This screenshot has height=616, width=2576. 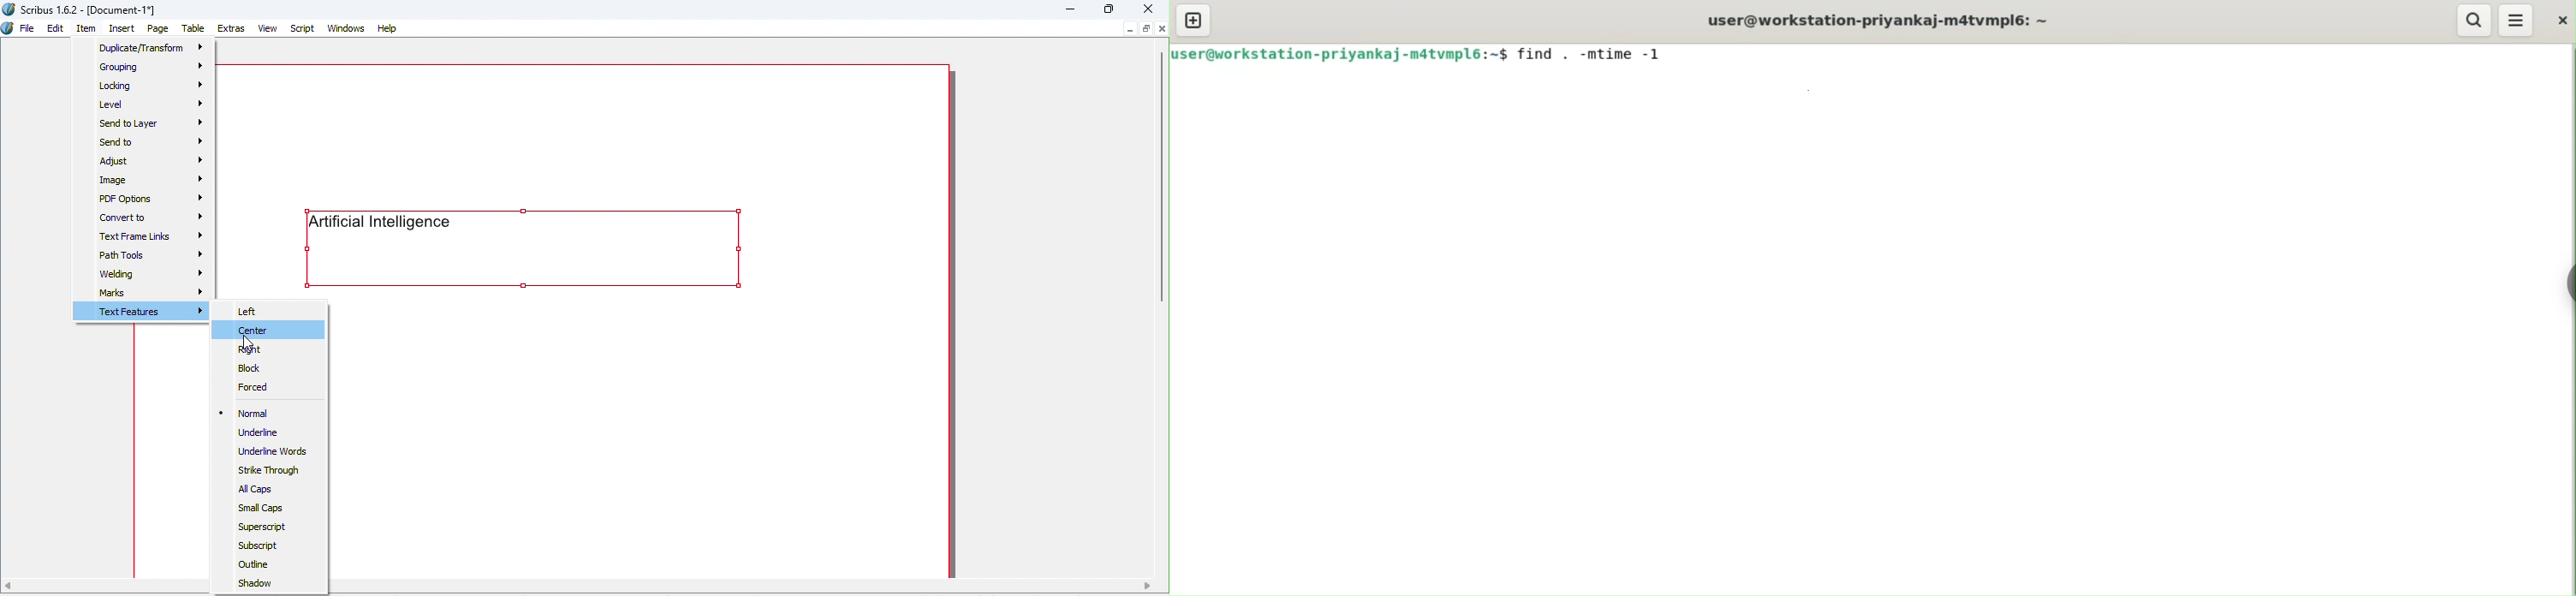 I want to click on Block, so click(x=253, y=368).